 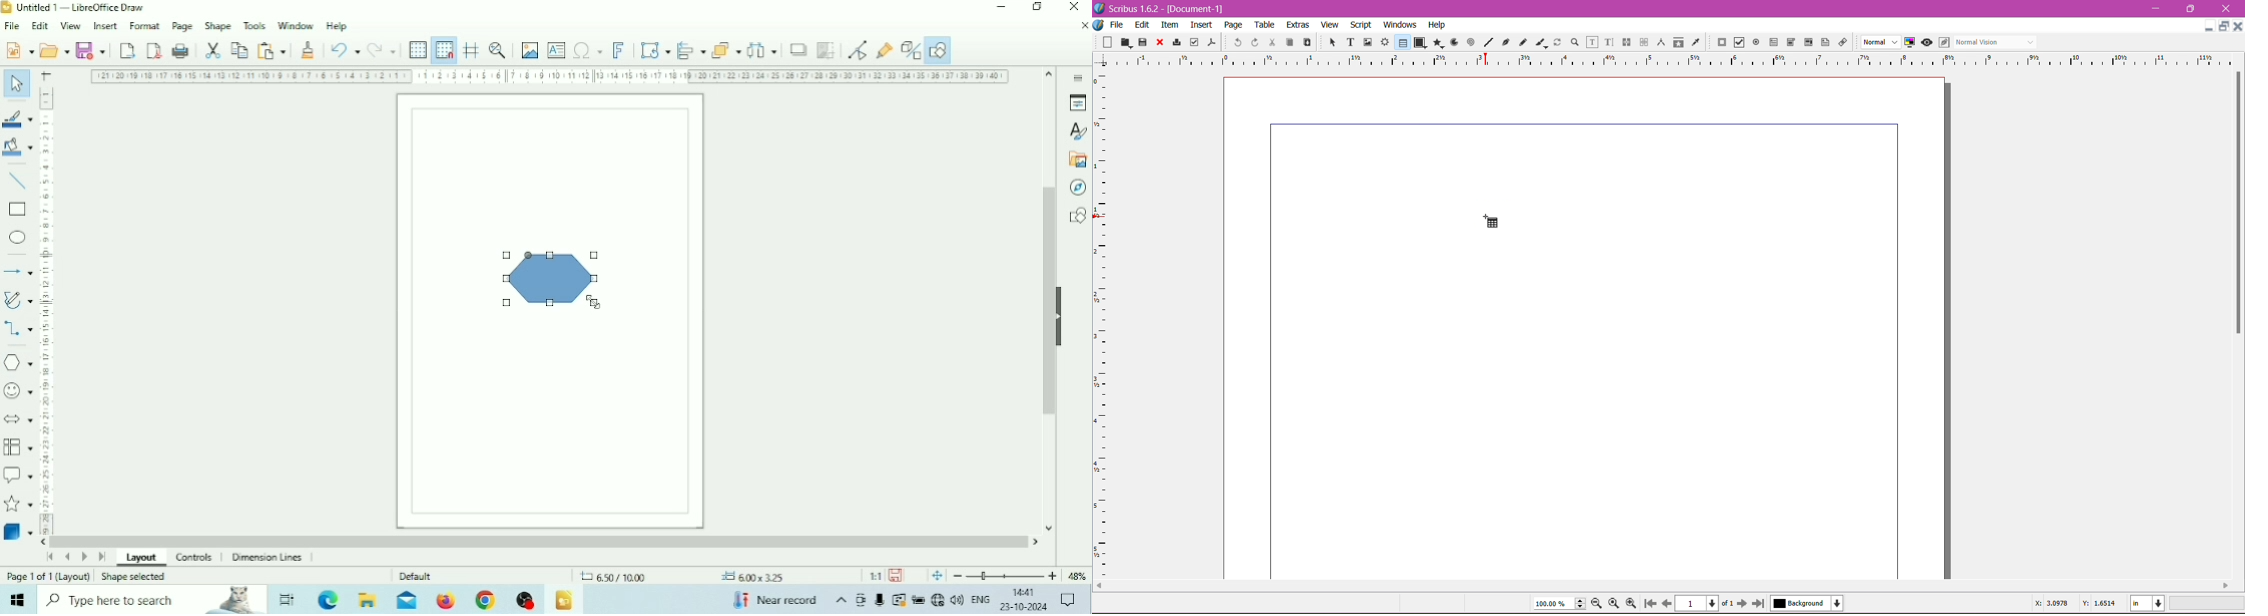 What do you see at coordinates (17, 271) in the screenshot?
I see `Lines and Arrows` at bounding box center [17, 271].